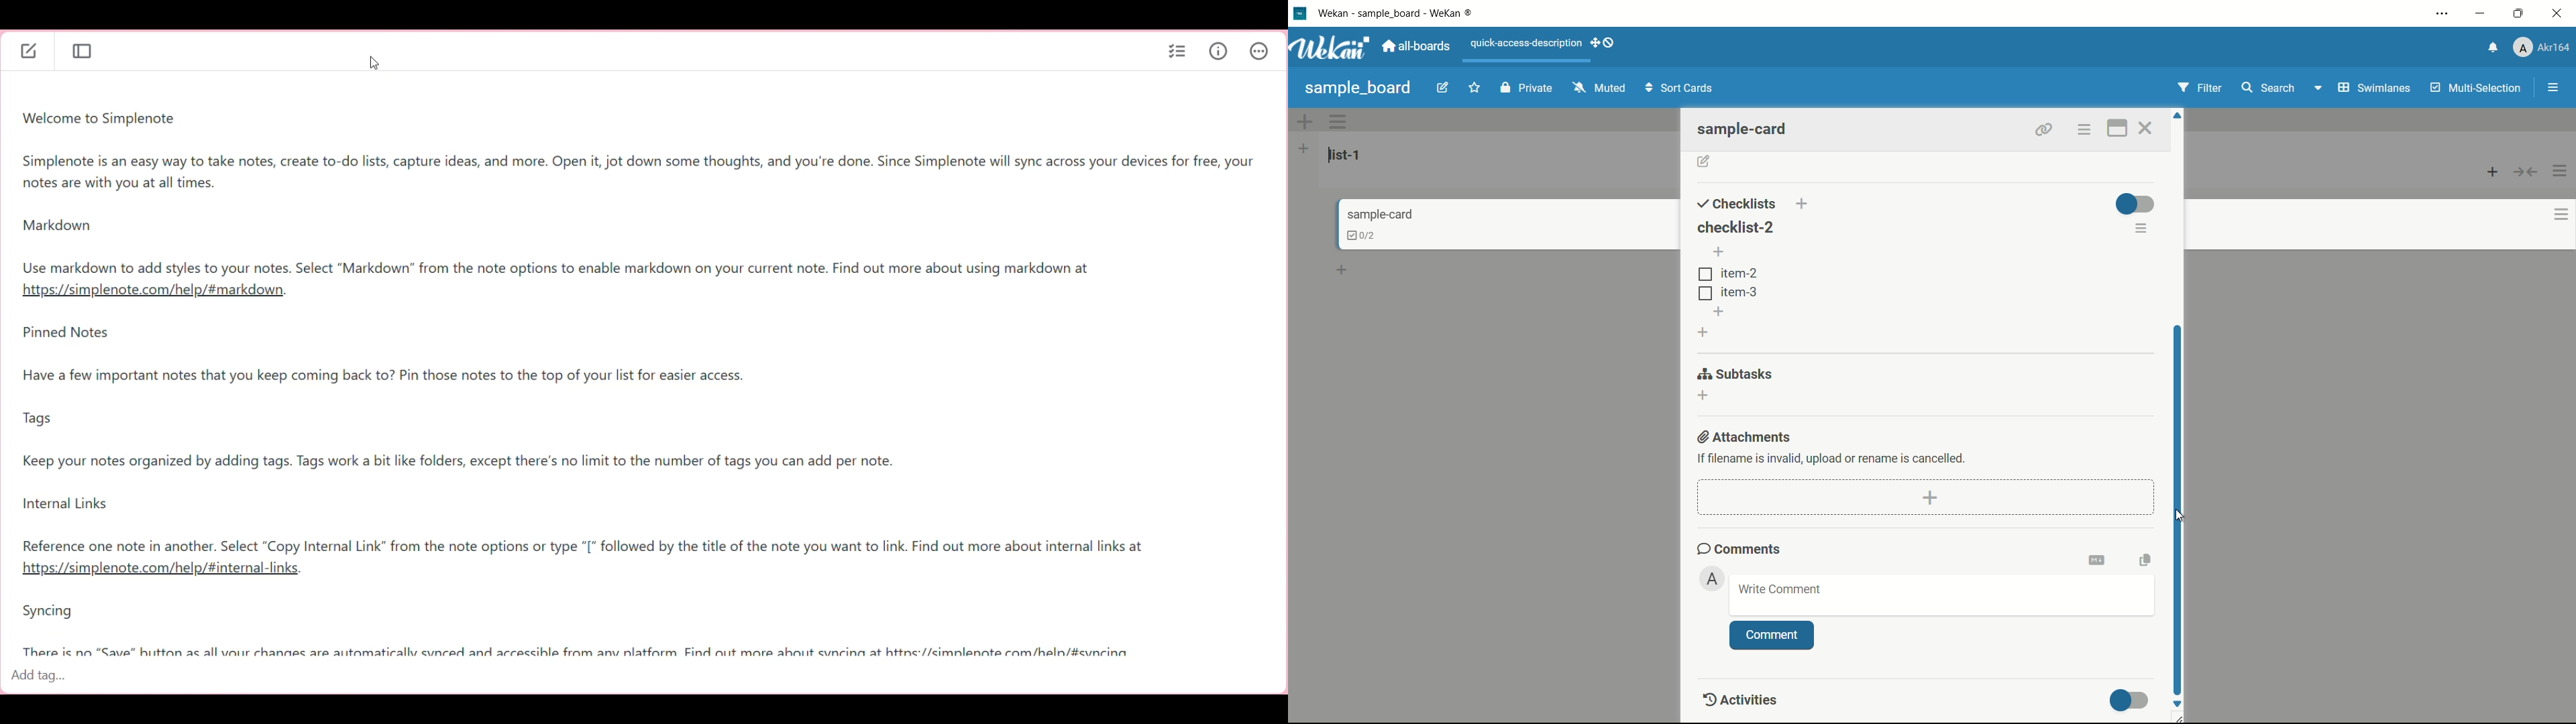 The image size is (2576, 728). I want to click on link2, so click(168, 568).